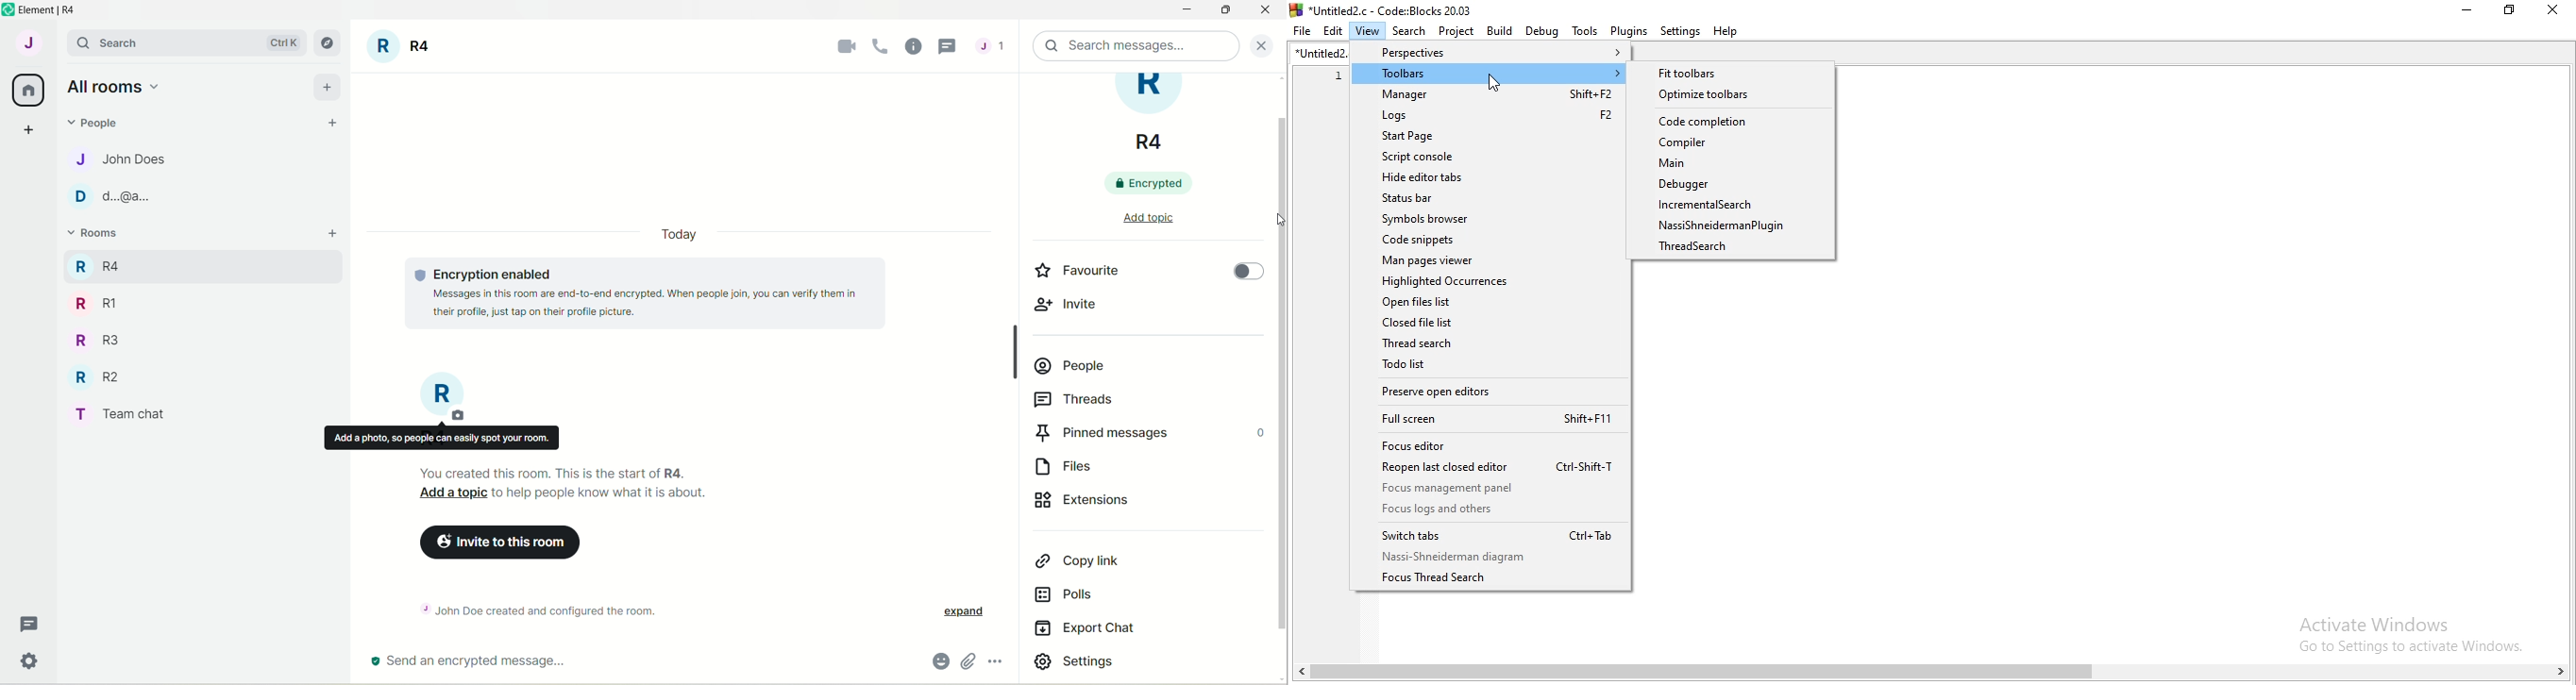 The height and width of the screenshot is (700, 2576). What do you see at coordinates (1726, 119) in the screenshot?
I see `Code completion` at bounding box center [1726, 119].